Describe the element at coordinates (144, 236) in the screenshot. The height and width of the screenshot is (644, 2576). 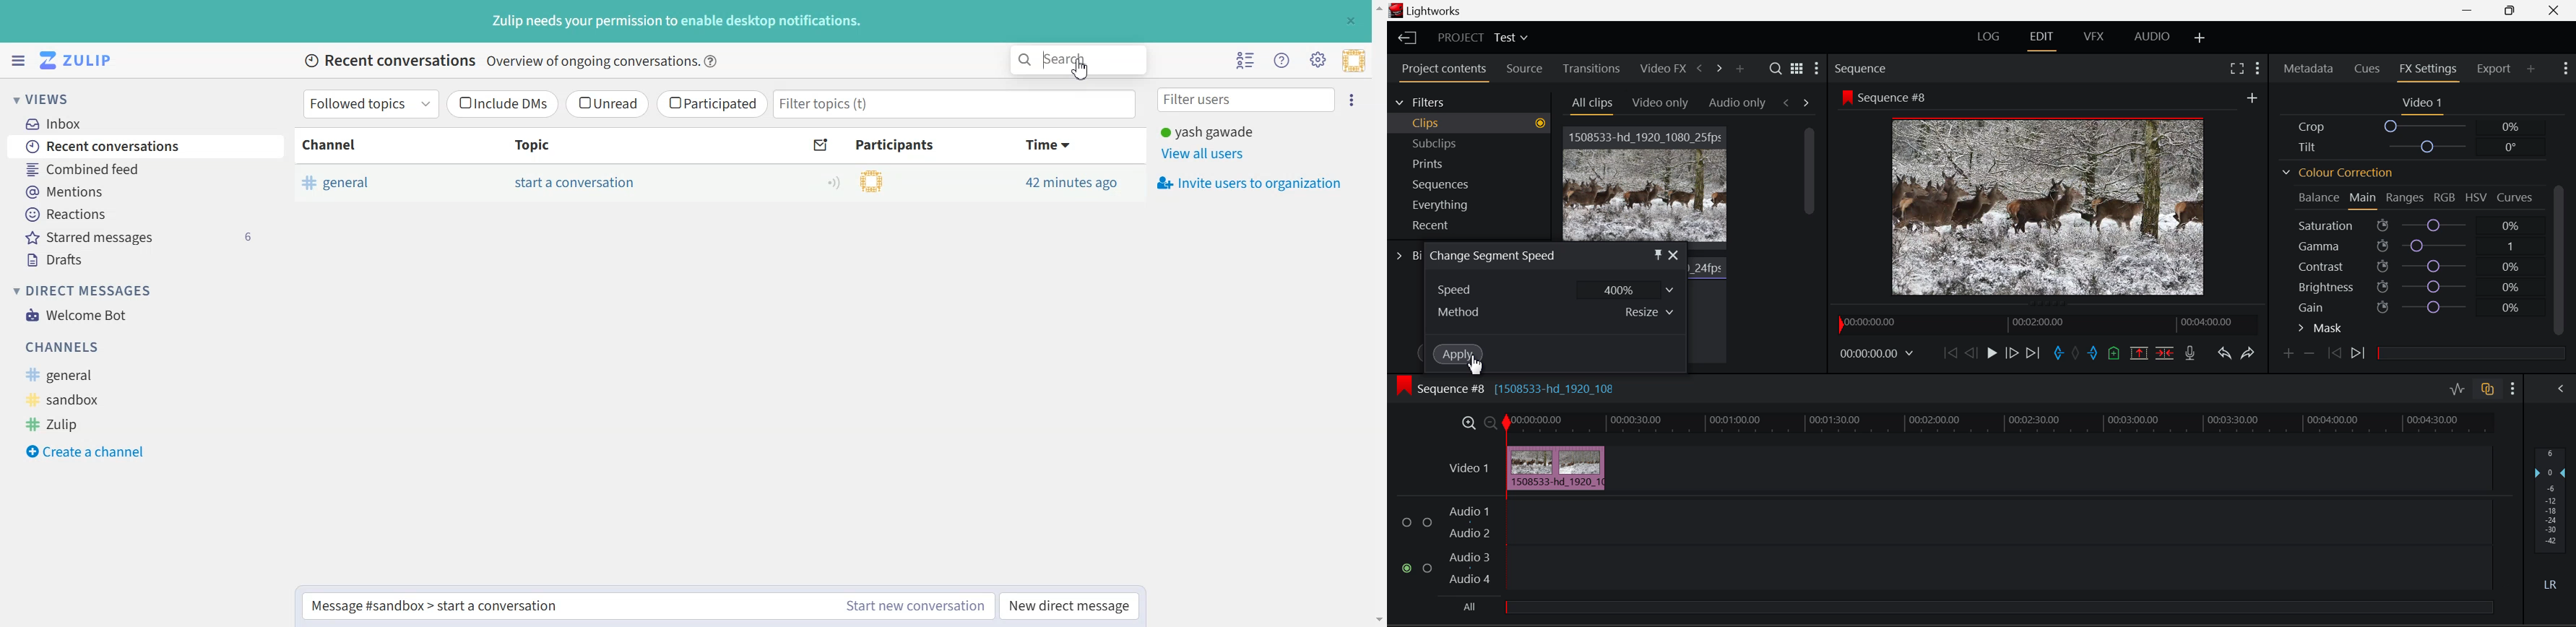
I see `Starred messages` at that location.